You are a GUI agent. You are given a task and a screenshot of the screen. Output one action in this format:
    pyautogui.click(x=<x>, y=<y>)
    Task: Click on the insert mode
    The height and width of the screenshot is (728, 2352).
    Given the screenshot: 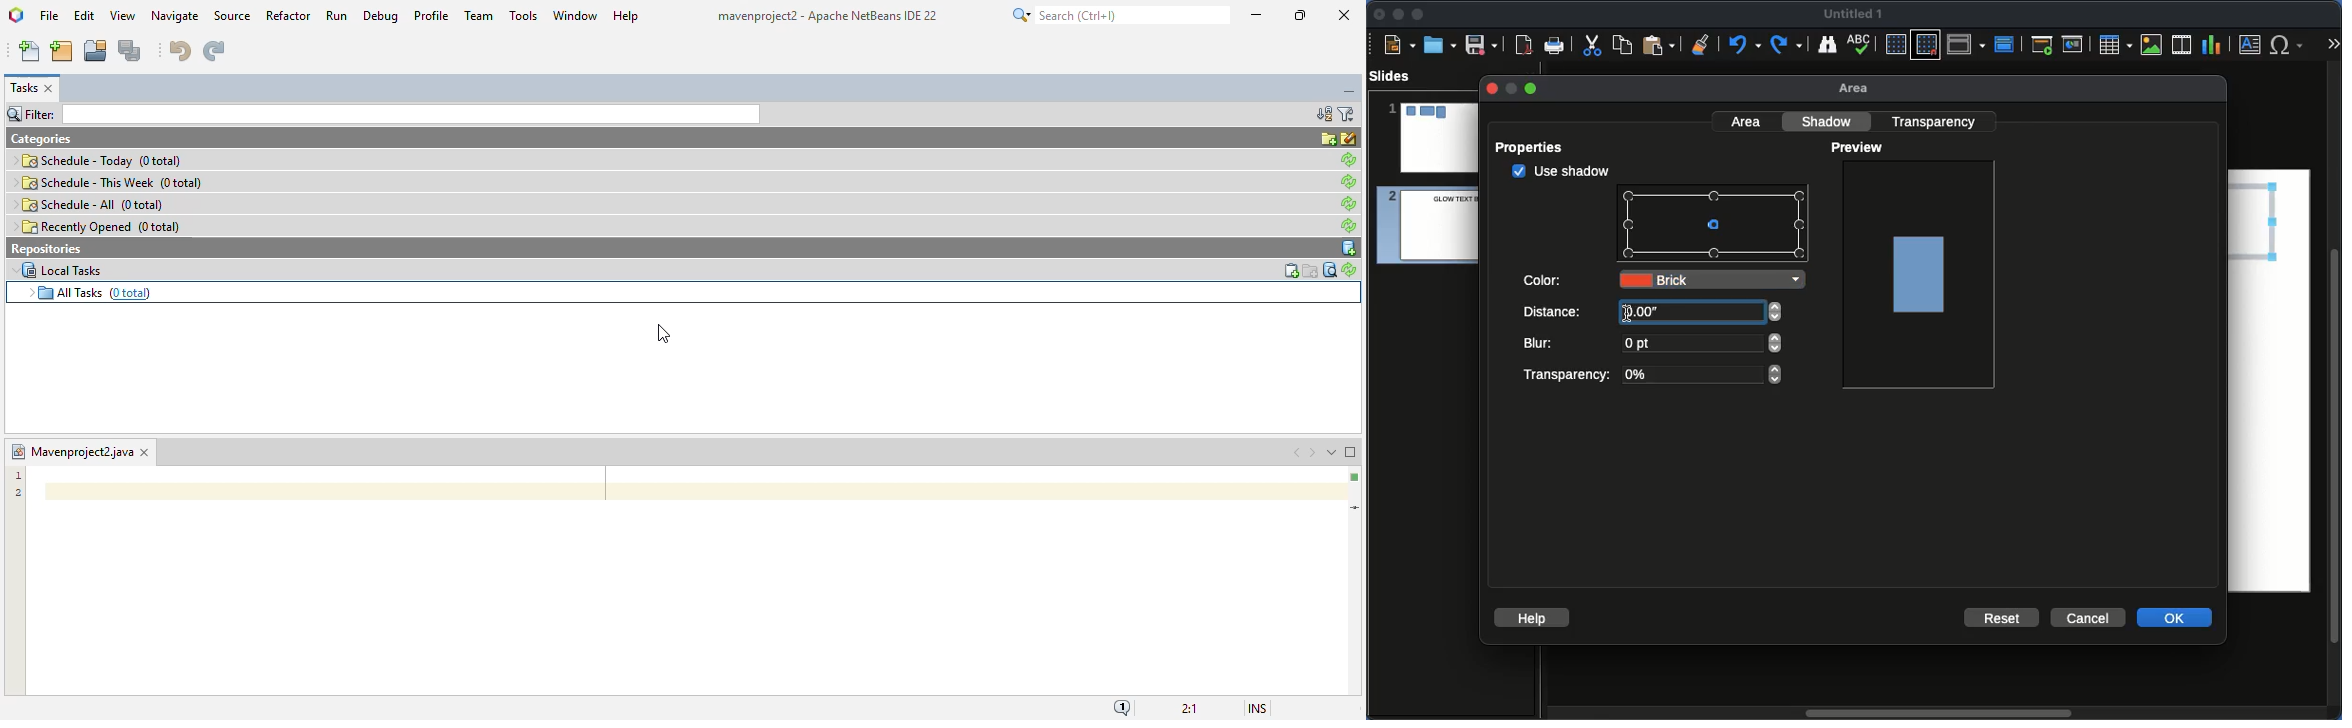 What is the action you would take?
    pyautogui.click(x=1257, y=709)
    